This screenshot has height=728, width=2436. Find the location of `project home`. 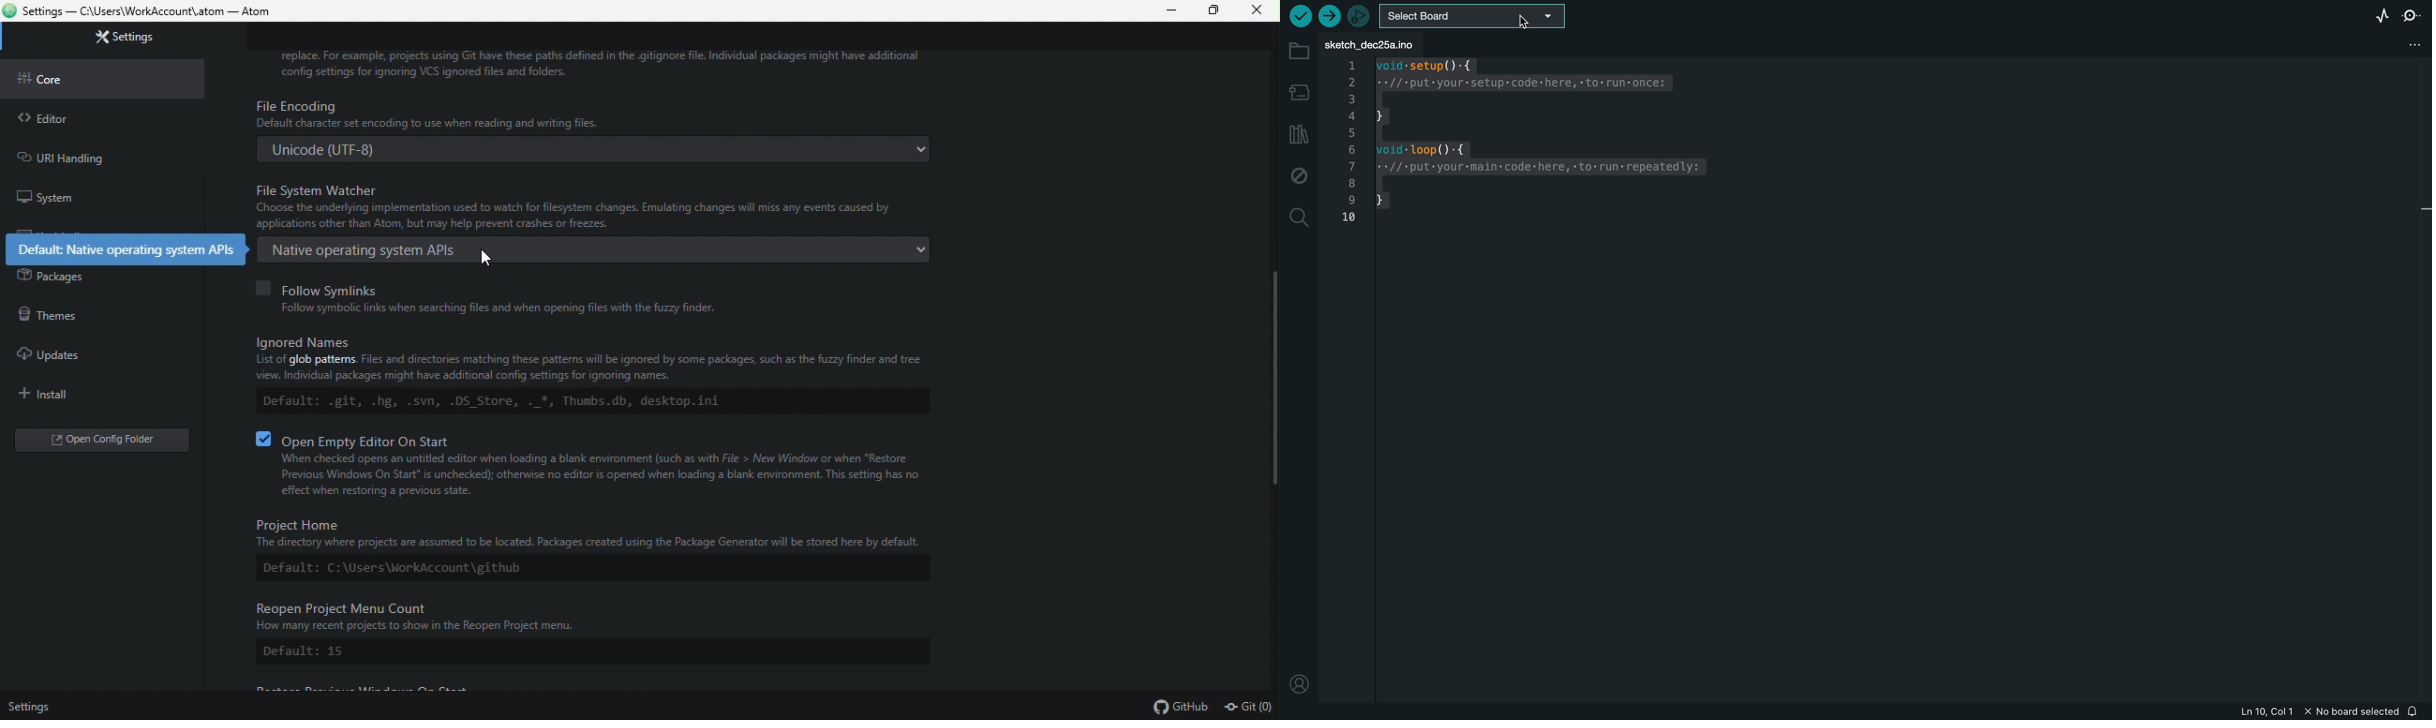

project home is located at coordinates (589, 548).